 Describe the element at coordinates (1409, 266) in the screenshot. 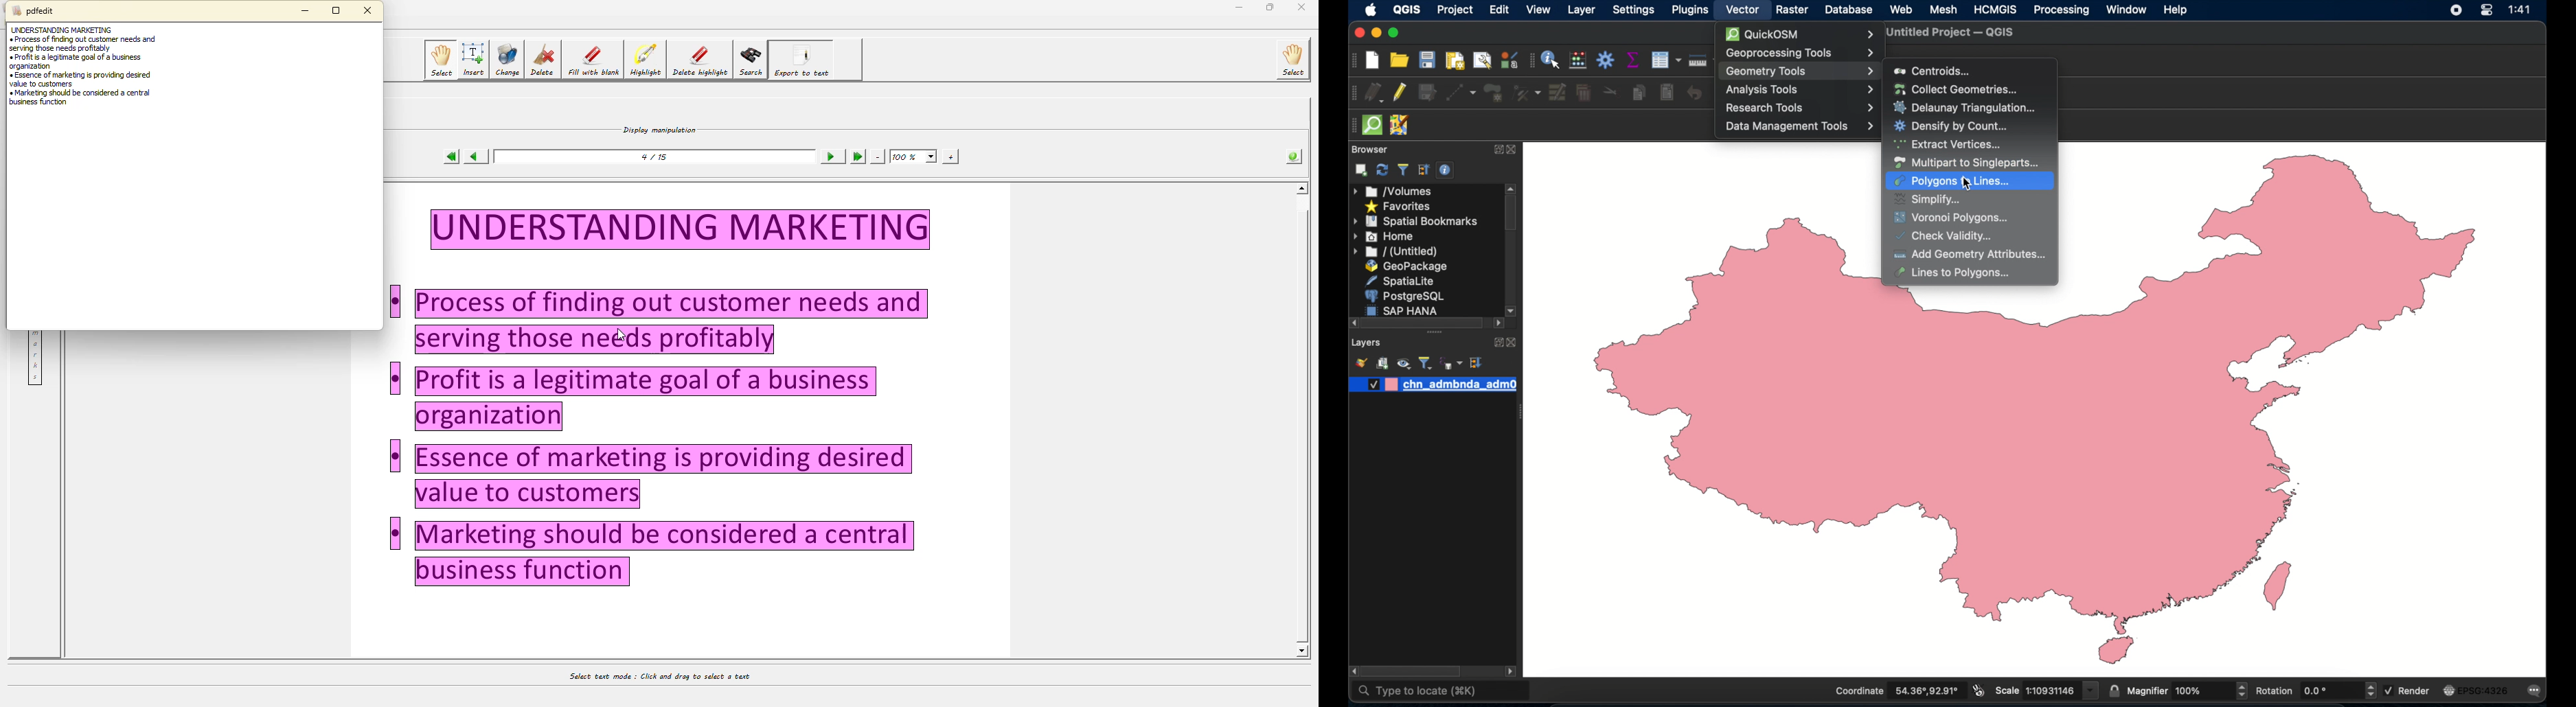

I see `geopackage` at that location.